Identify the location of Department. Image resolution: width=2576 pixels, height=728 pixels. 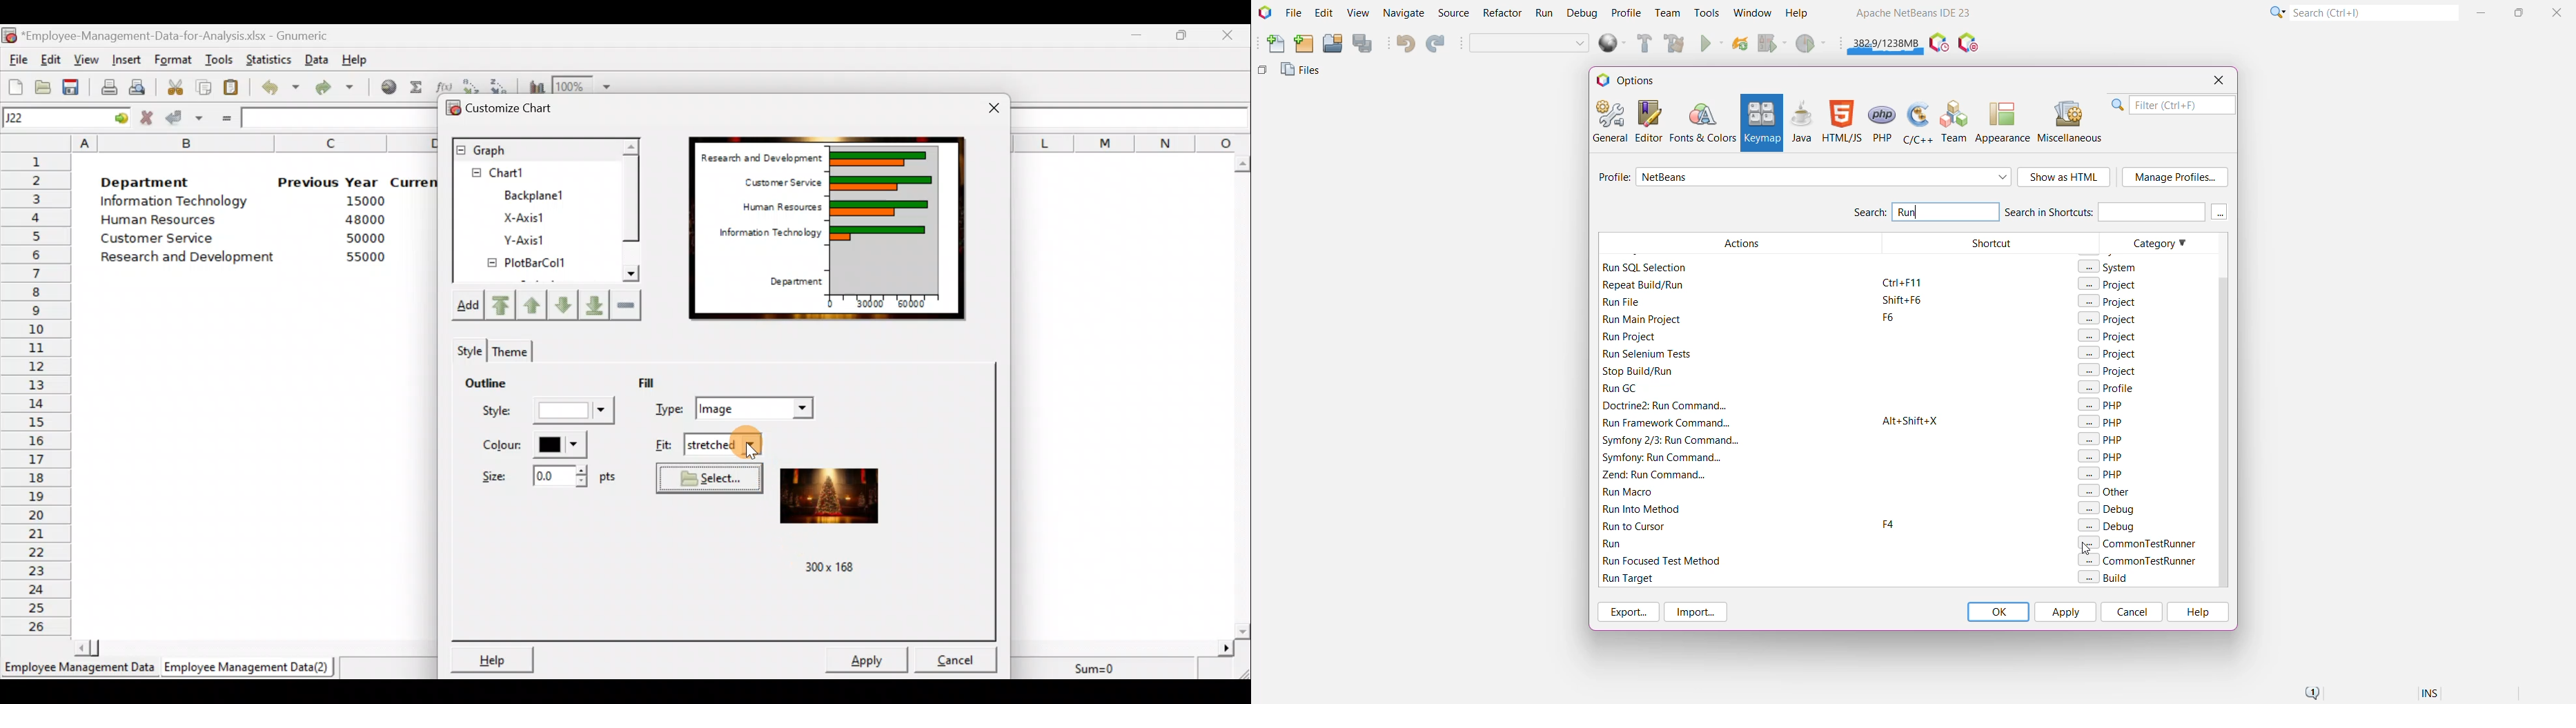
(798, 279).